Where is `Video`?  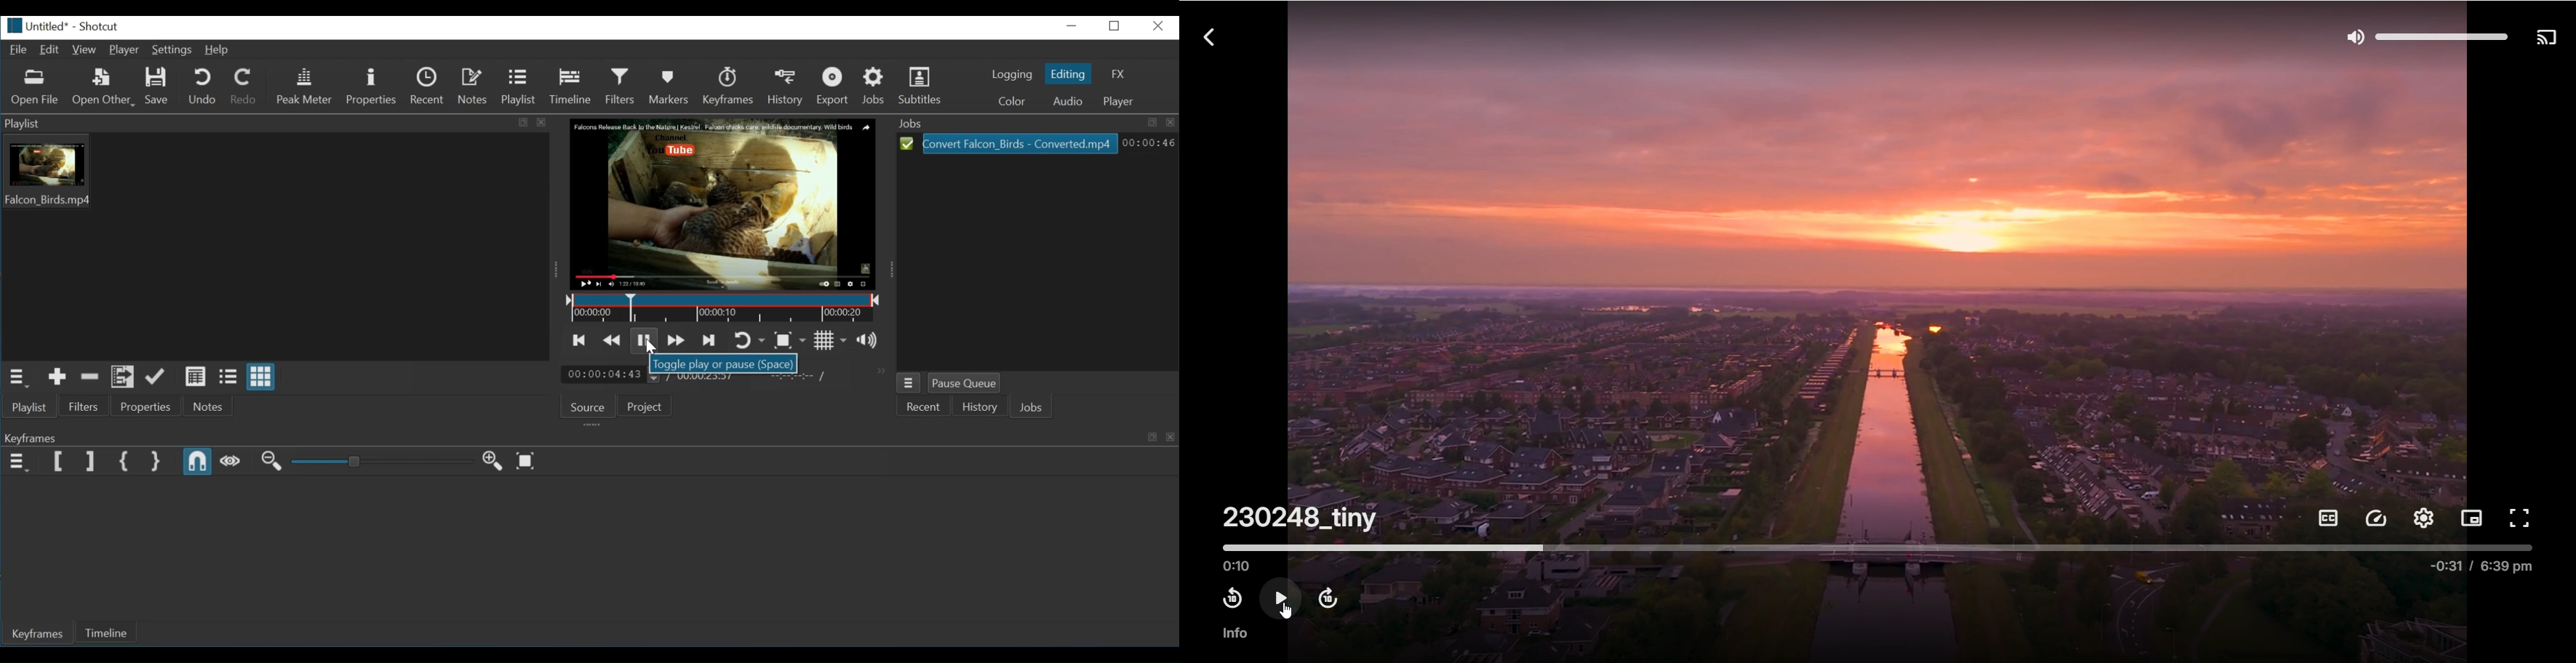 Video is located at coordinates (1881, 273).